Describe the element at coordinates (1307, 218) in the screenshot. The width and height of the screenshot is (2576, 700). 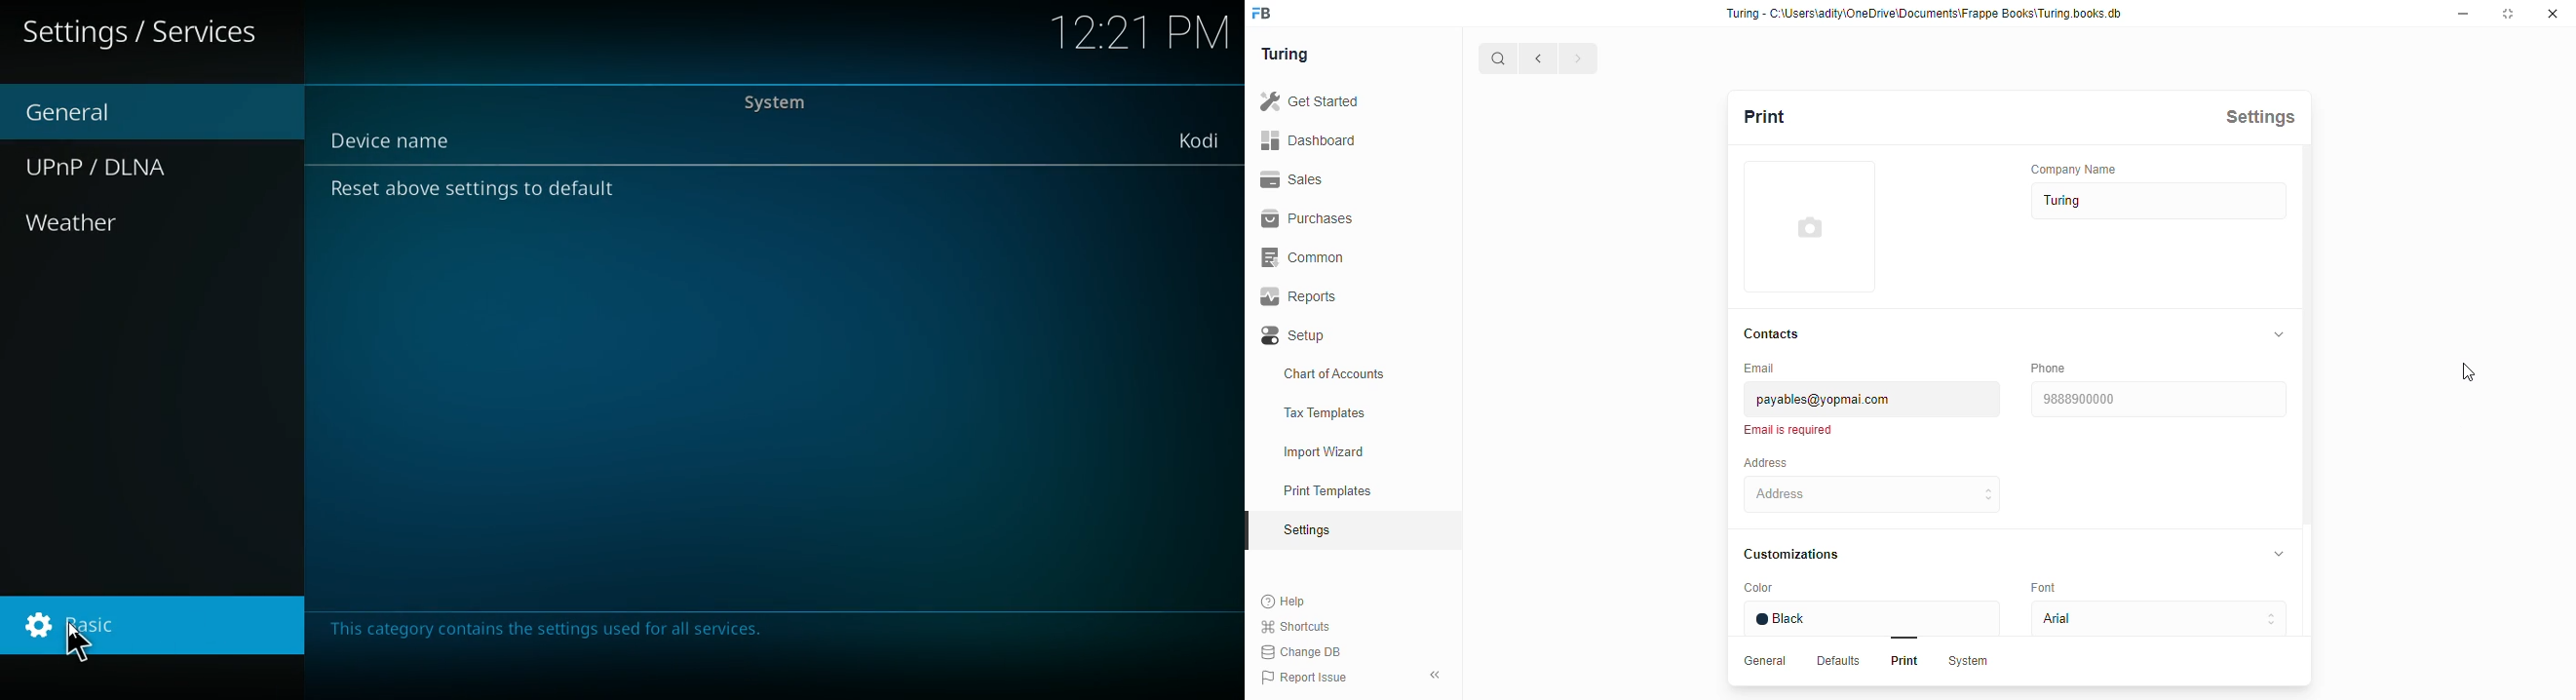
I see `Purchases` at that location.